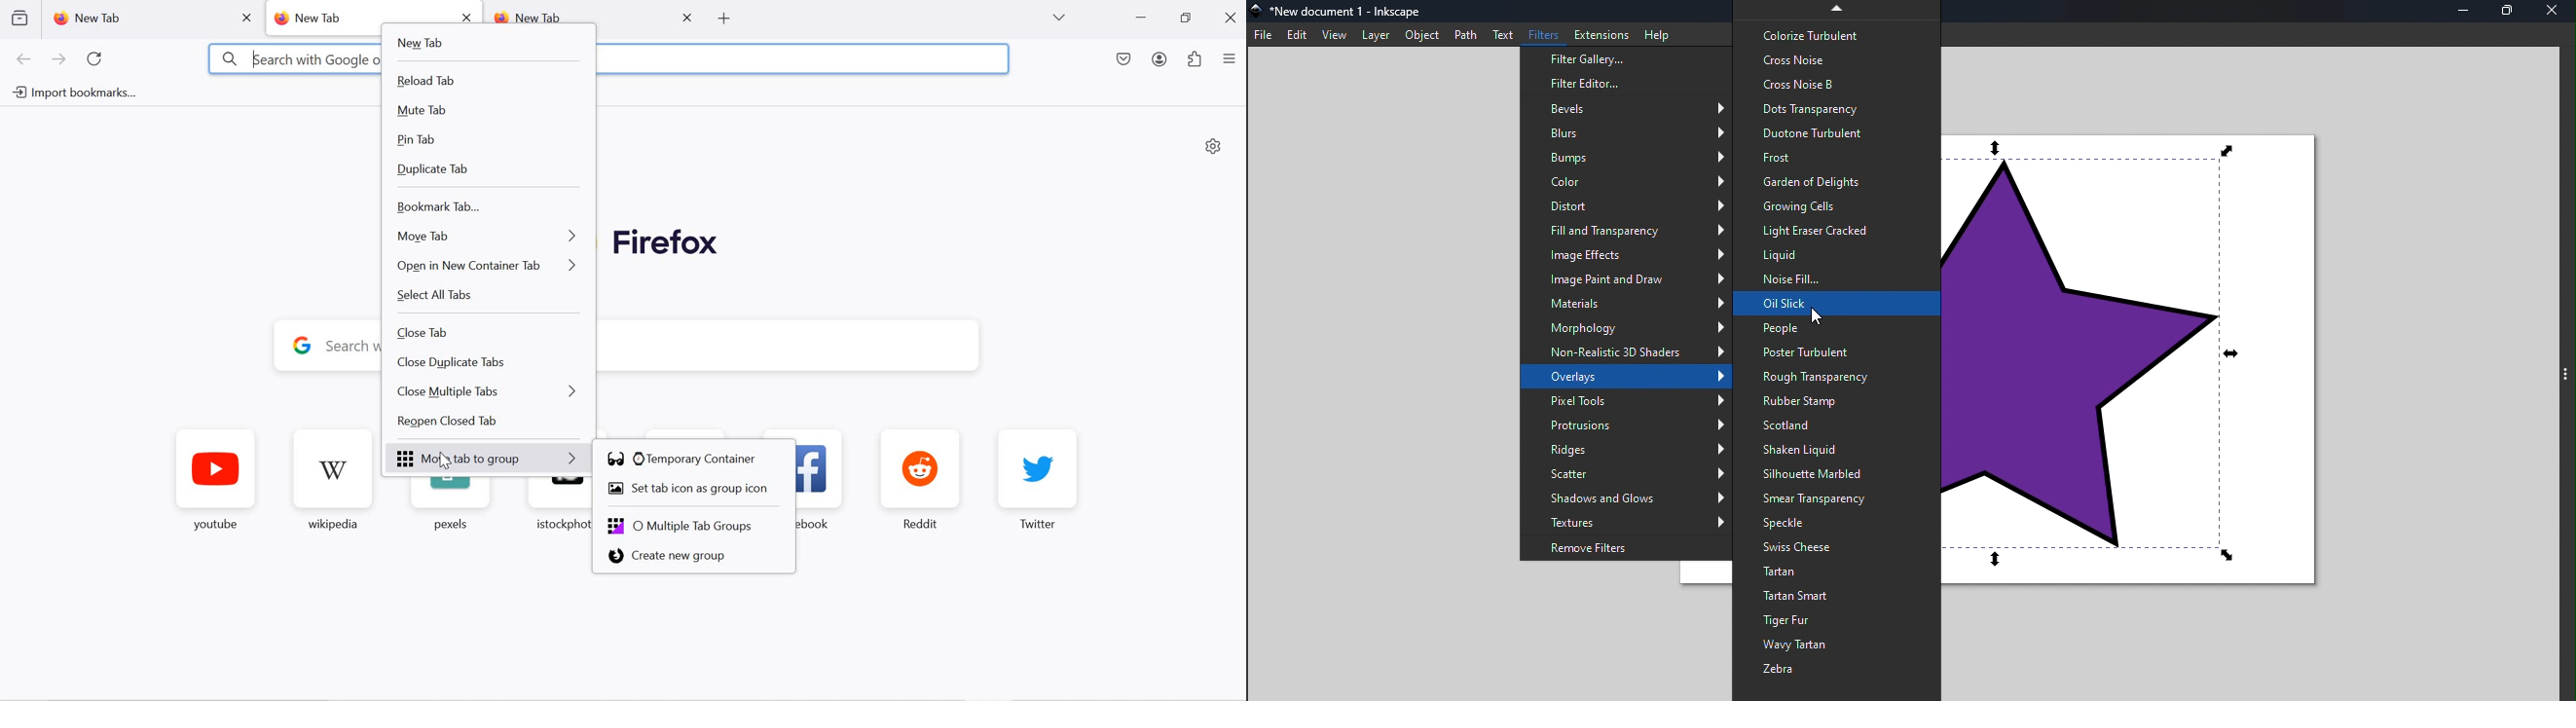  What do you see at coordinates (1624, 157) in the screenshot?
I see `Bumps` at bounding box center [1624, 157].